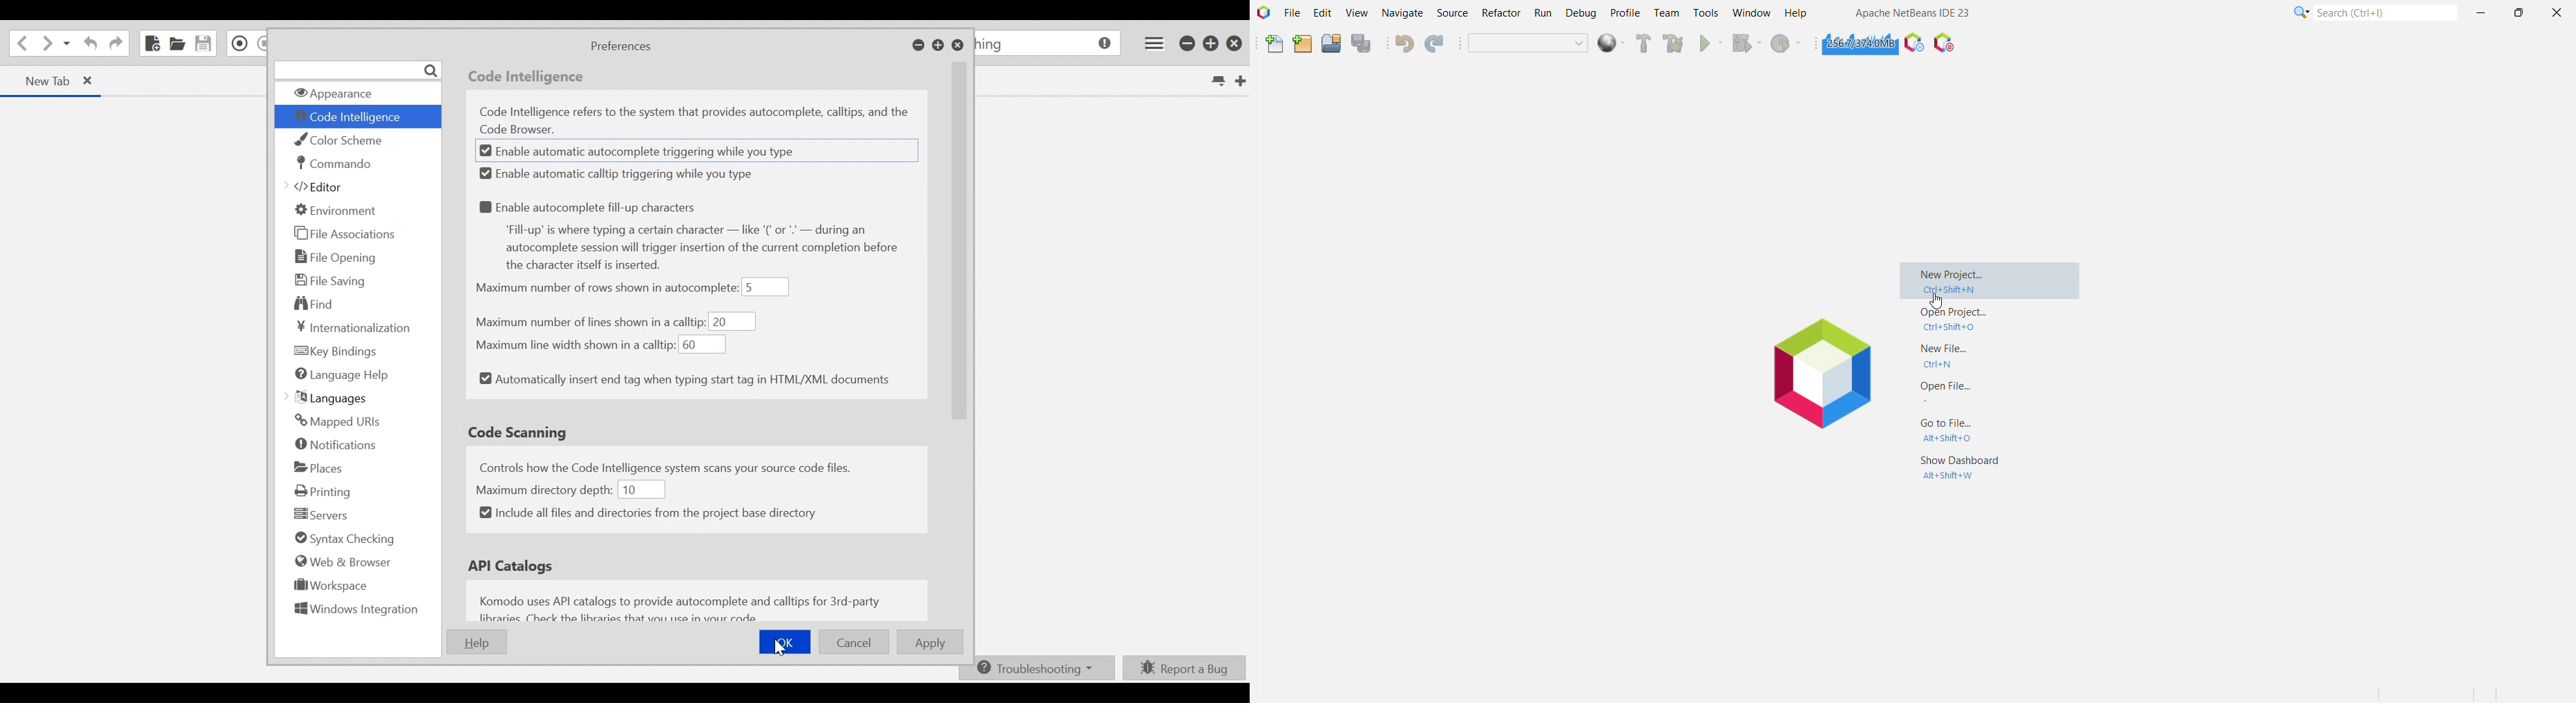  I want to click on Clean and Build Project, so click(1673, 44).